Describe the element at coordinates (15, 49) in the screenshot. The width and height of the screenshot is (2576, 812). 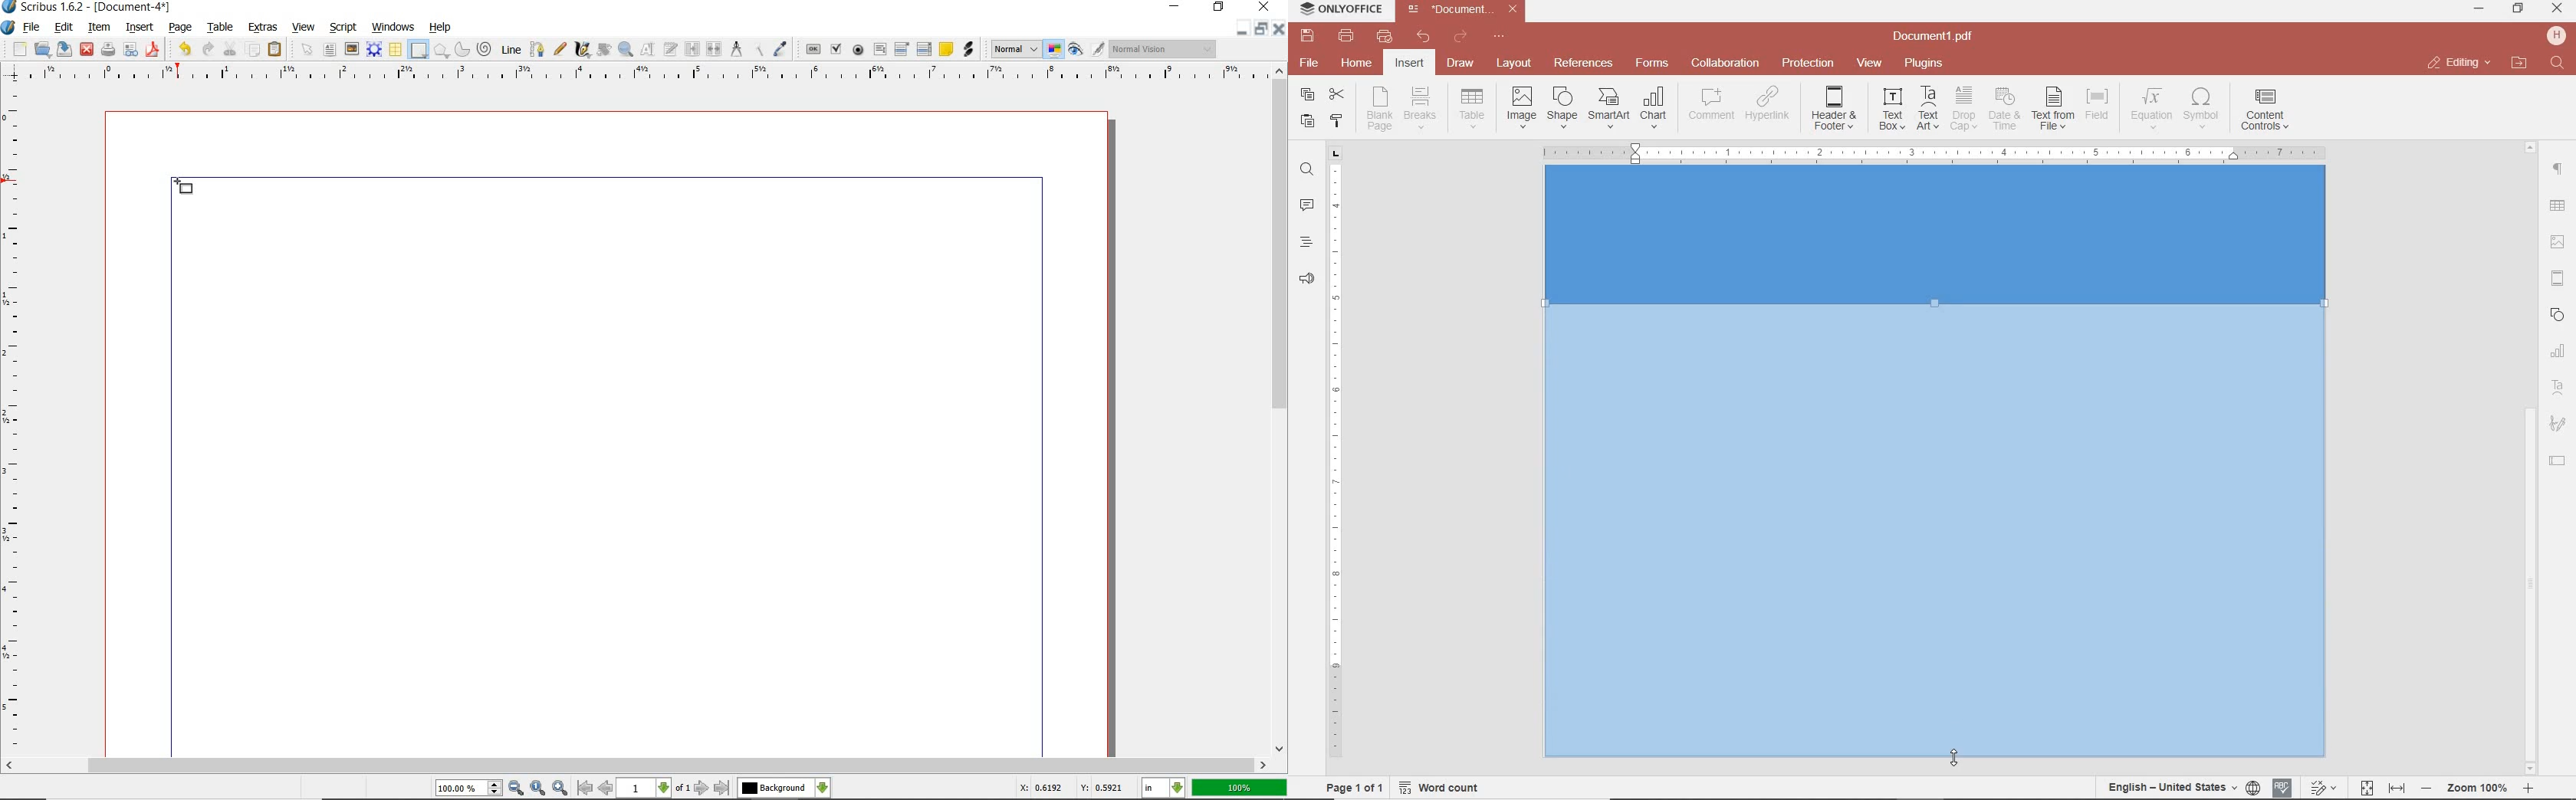
I see `new` at that location.